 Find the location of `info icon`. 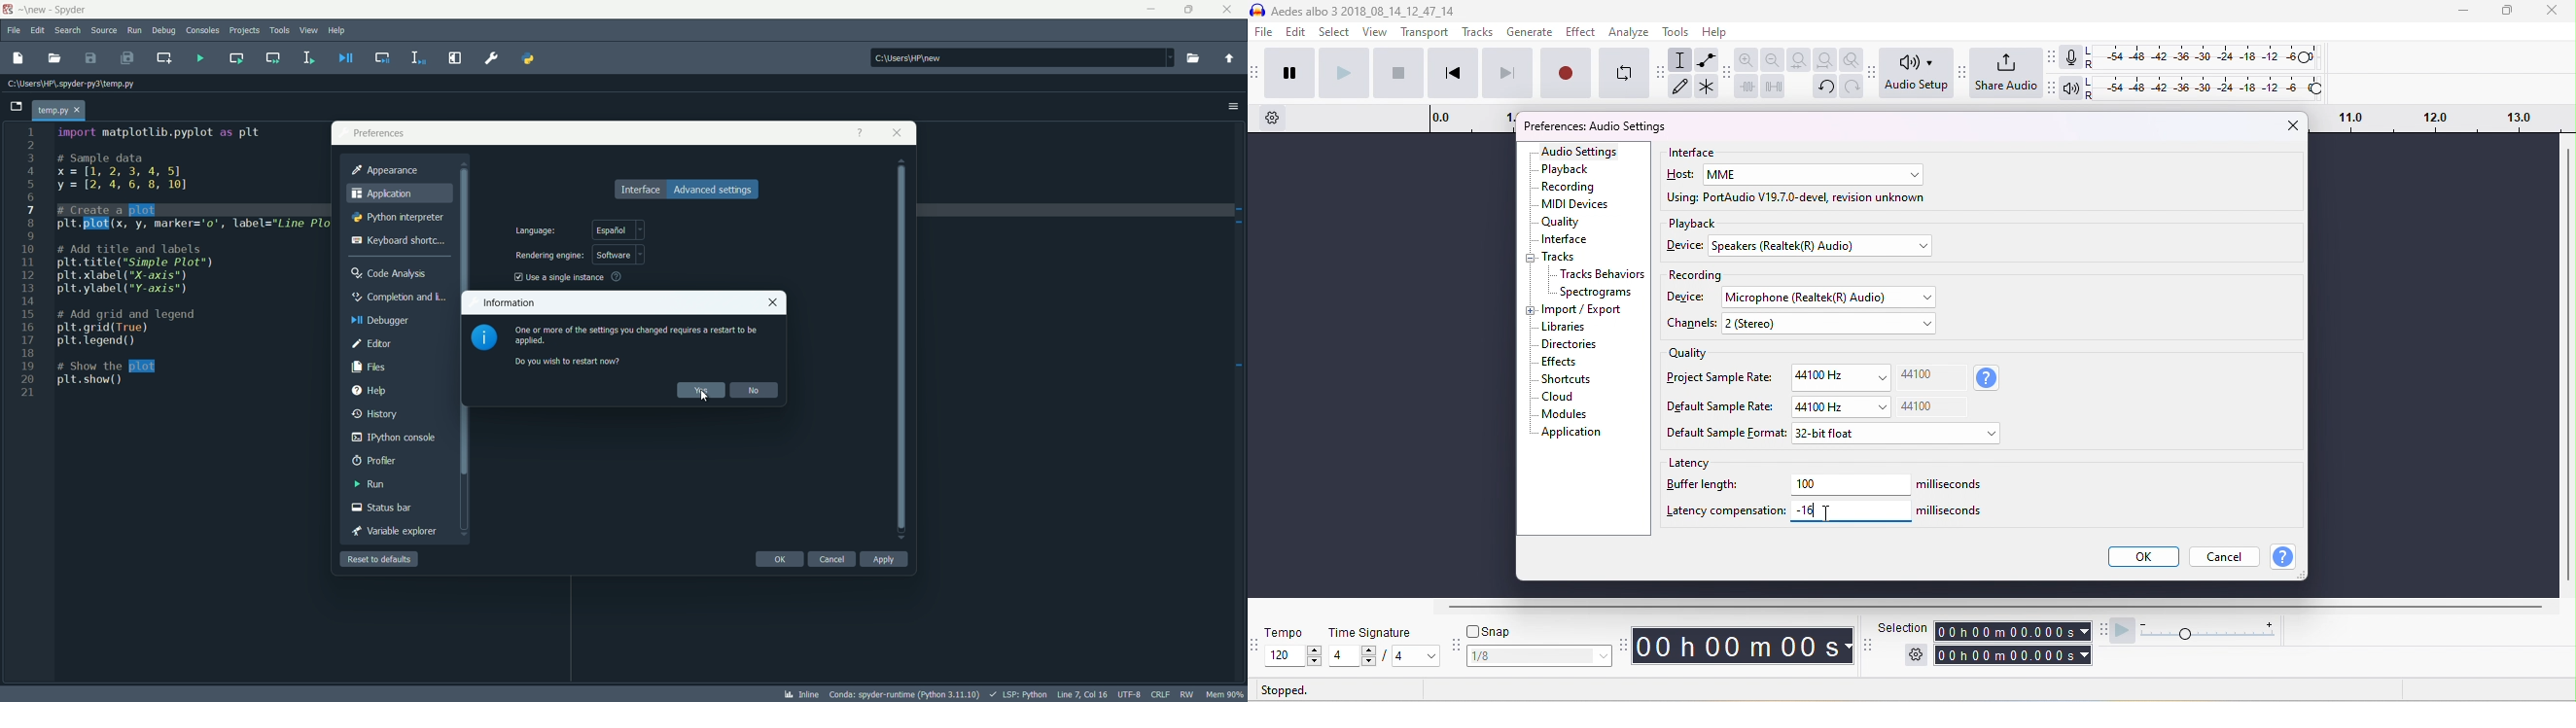

info icon is located at coordinates (484, 338).